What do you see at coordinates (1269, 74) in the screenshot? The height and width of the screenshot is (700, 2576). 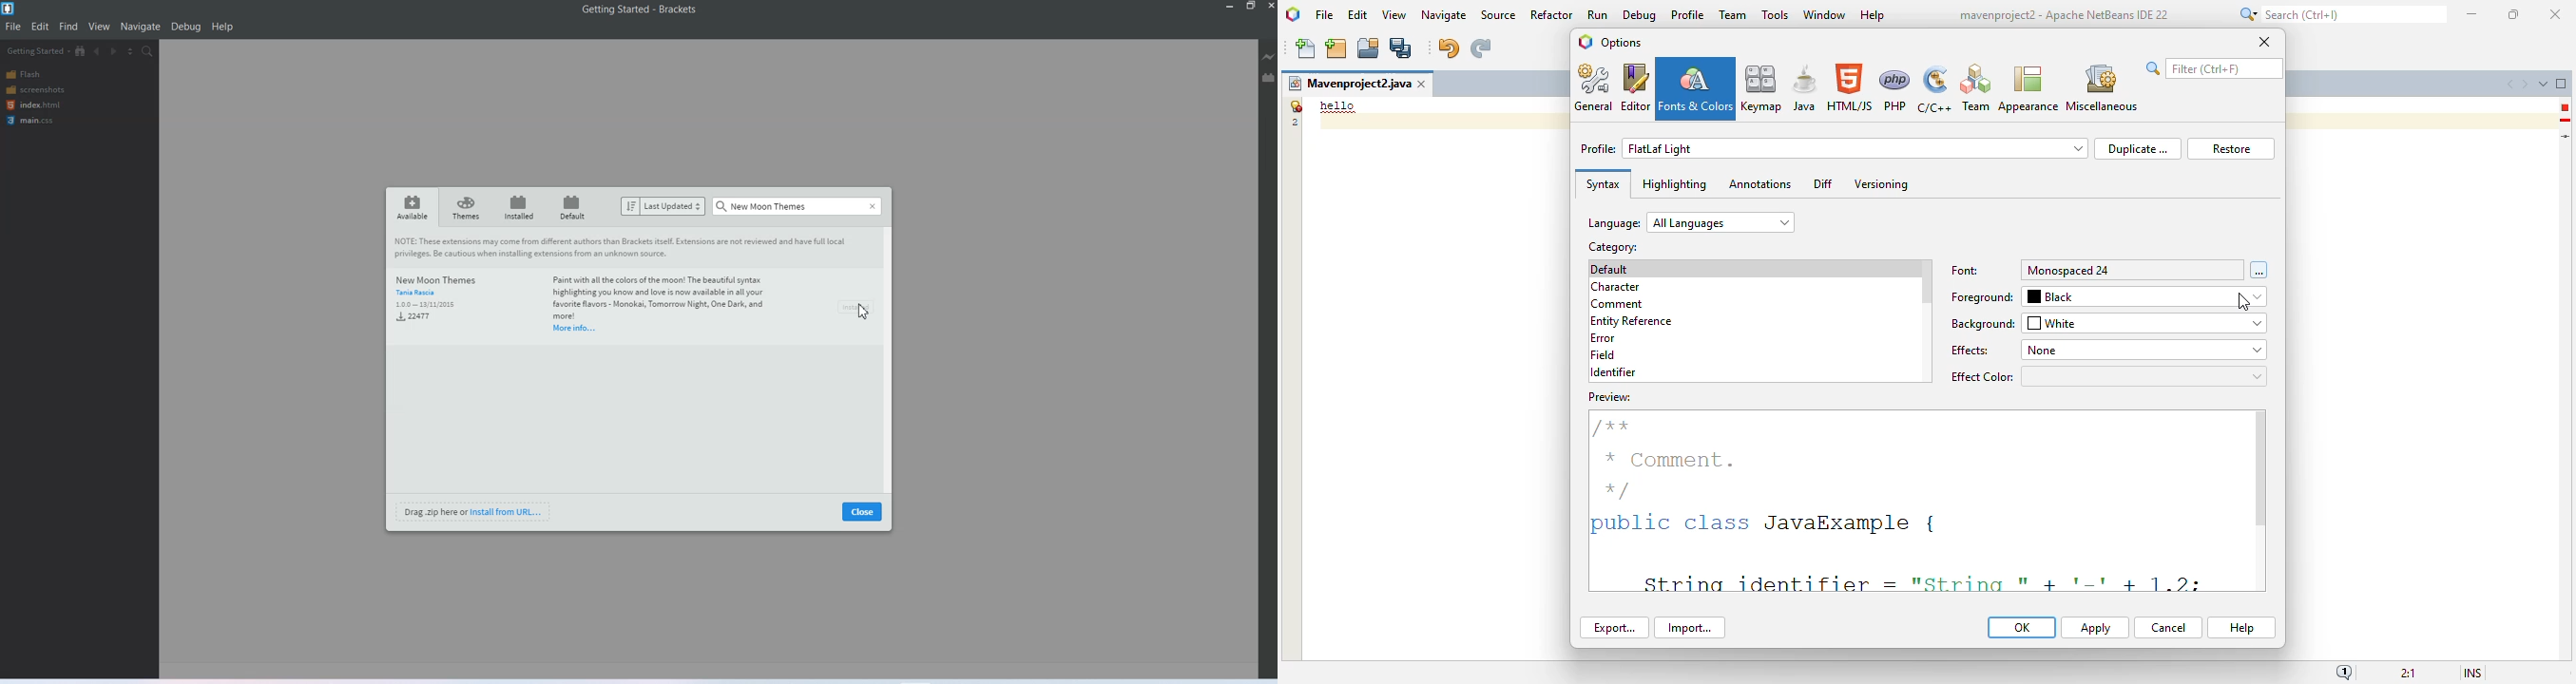 I see `Extension manager` at bounding box center [1269, 74].